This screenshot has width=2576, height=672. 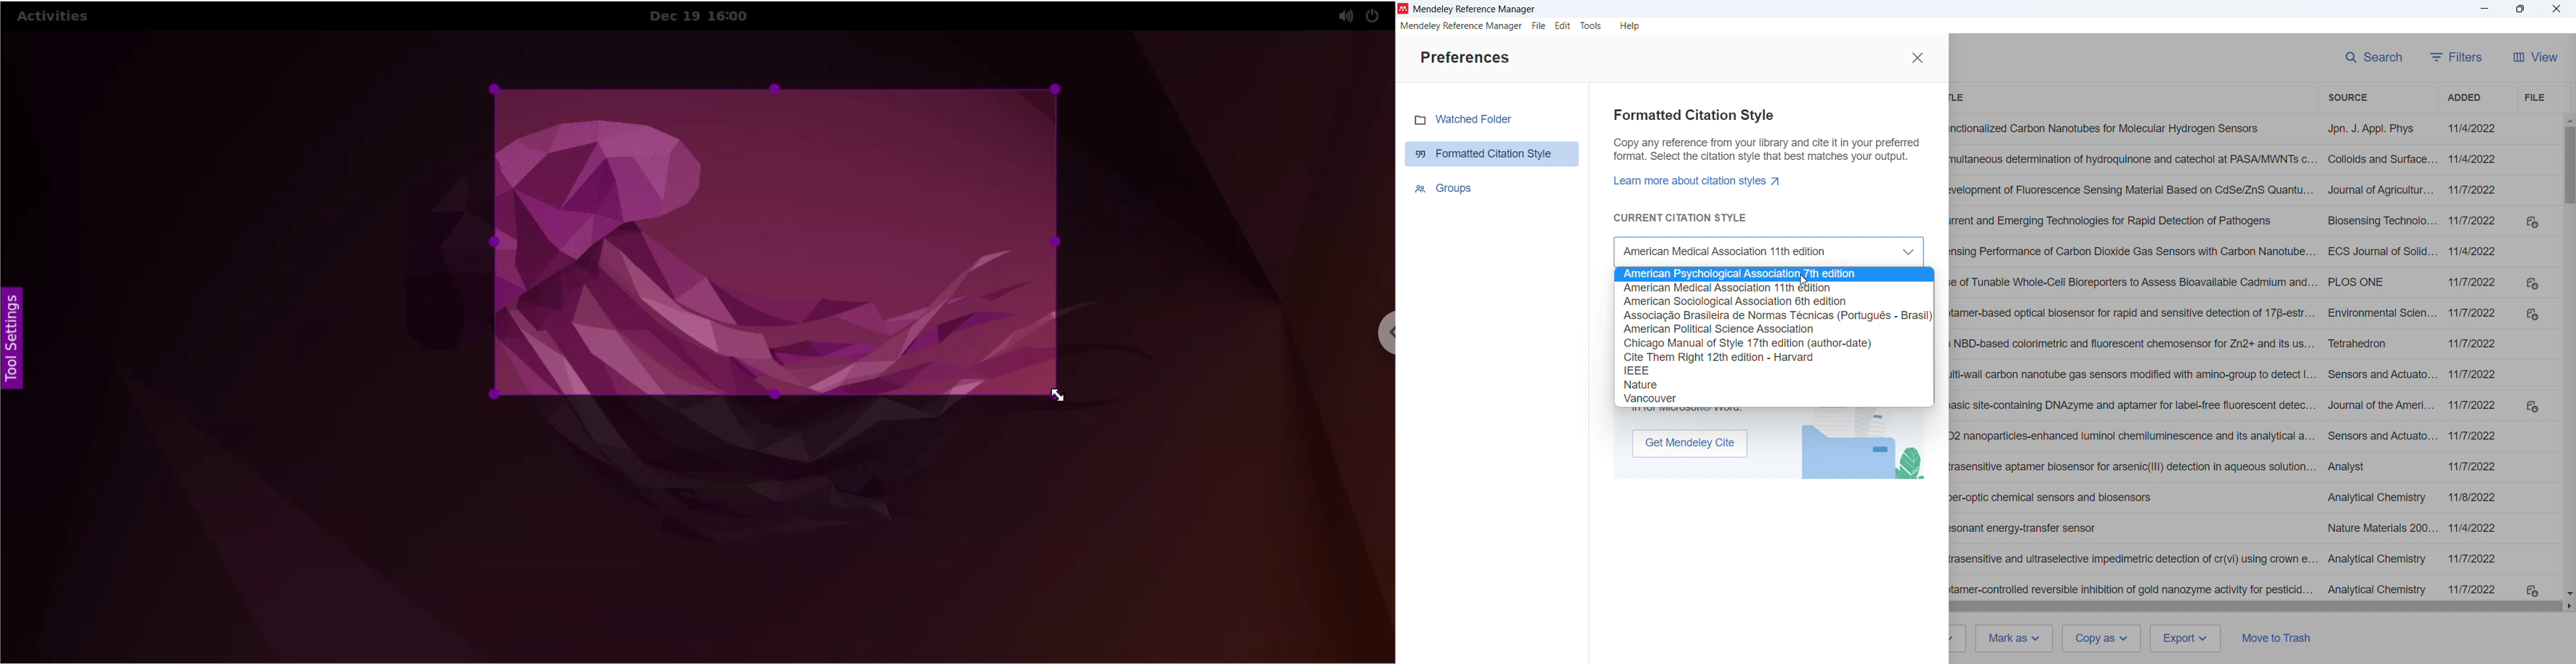 I want to click on File, so click(x=2534, y=98).